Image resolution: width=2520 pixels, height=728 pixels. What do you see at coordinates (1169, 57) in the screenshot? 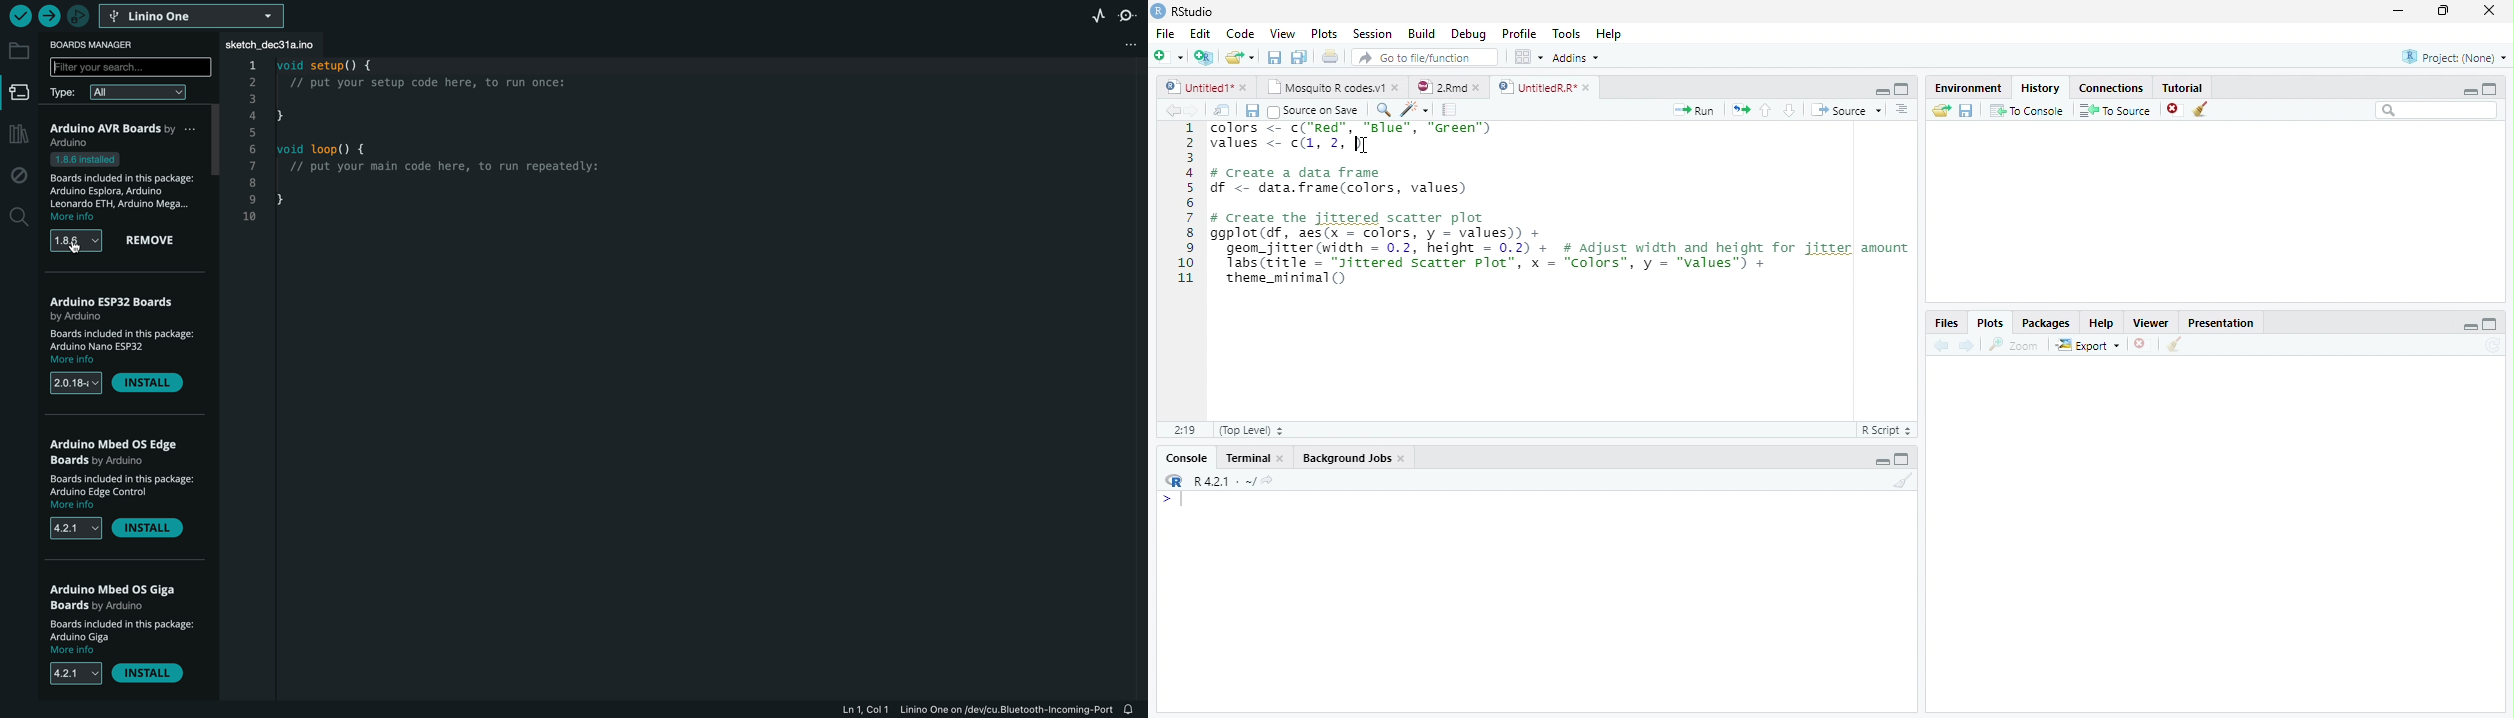
I see `New File` at bounding box center [1169, 57].